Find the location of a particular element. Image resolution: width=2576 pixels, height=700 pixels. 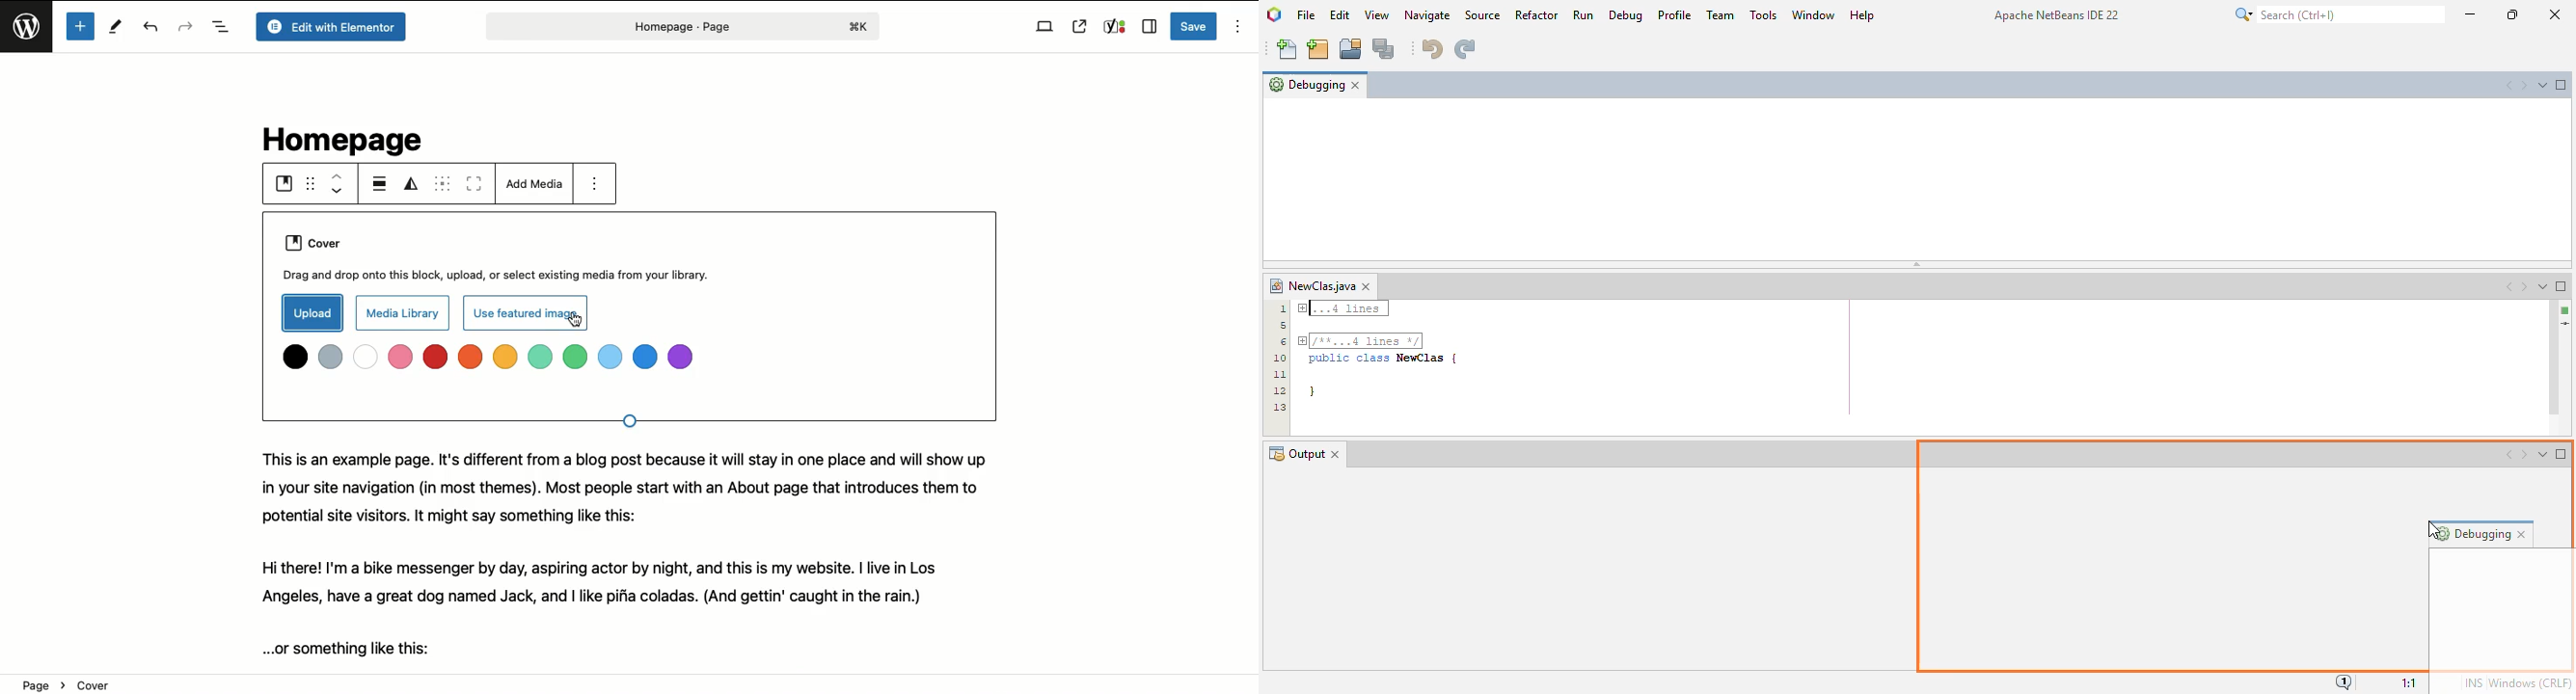

This is an example page. It's different from a blog post because it will stay in one place and will show up
in your site navigation (in most themes). Most people start with an About page that introduces them to
potential site visitors. It might say something like this: is located at coordinates (635, 491).